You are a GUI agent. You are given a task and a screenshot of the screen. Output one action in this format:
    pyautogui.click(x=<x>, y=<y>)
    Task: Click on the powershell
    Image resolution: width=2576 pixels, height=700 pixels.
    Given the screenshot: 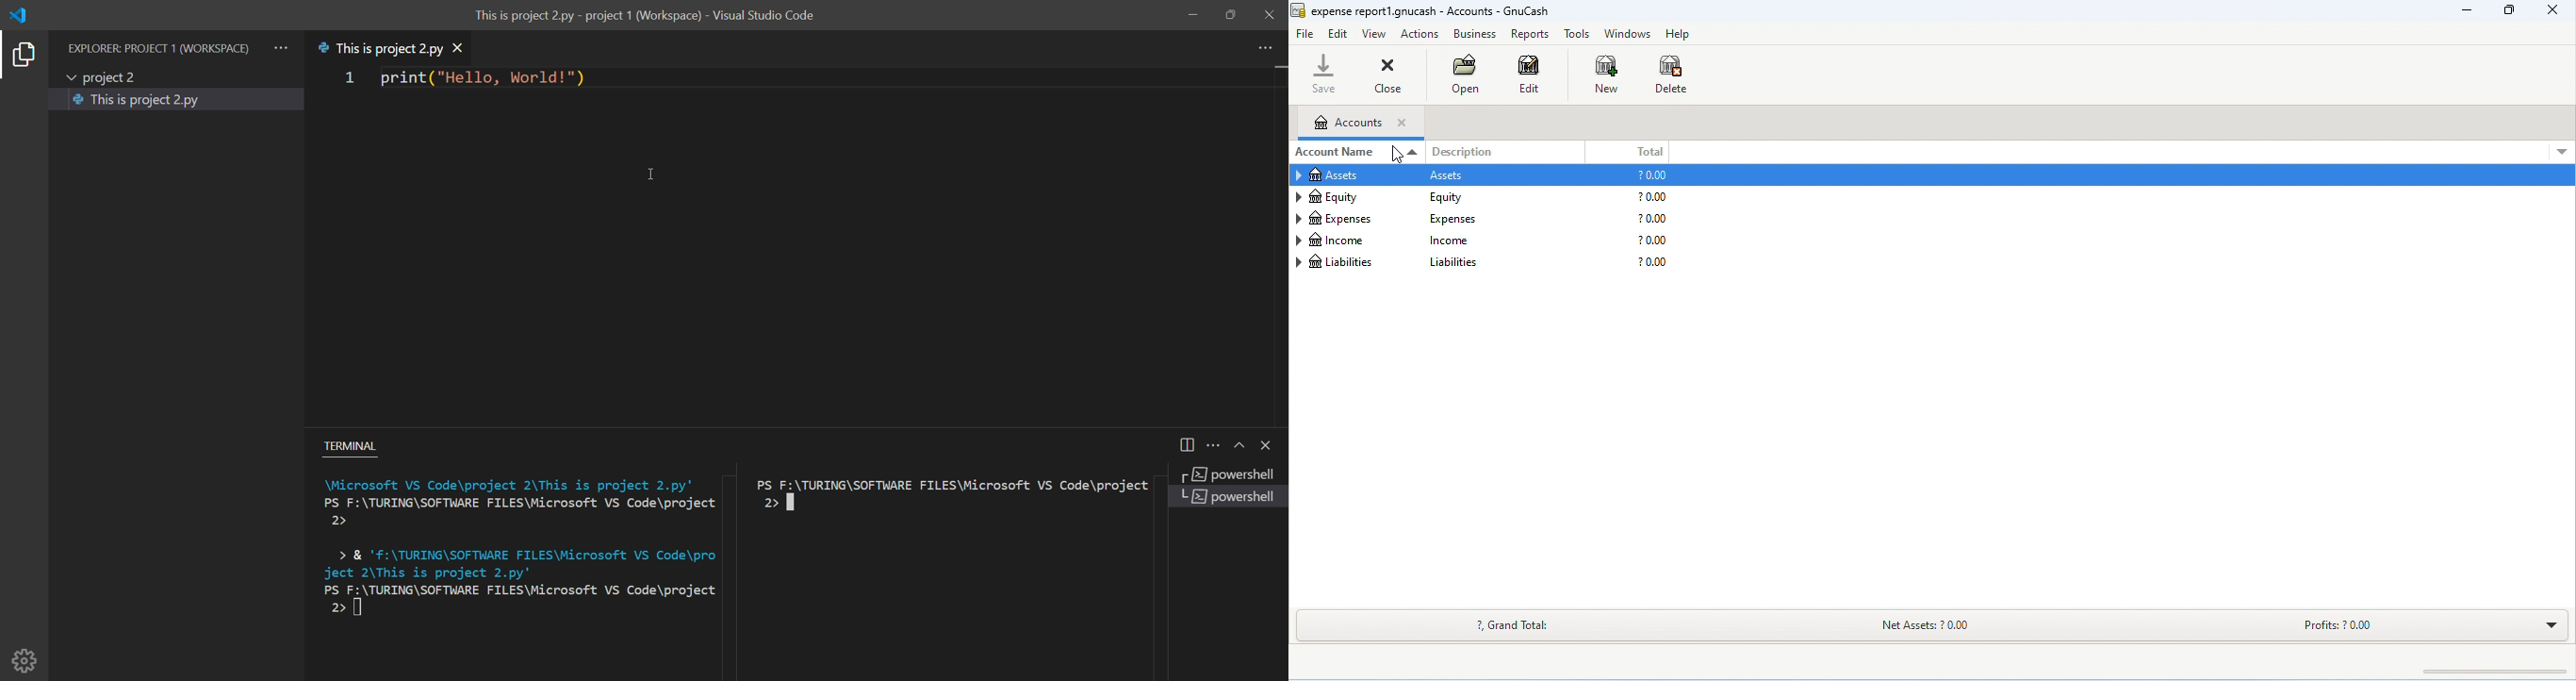 What is the action you would take?
    pyautogui.click(x=1229, y=502)
    